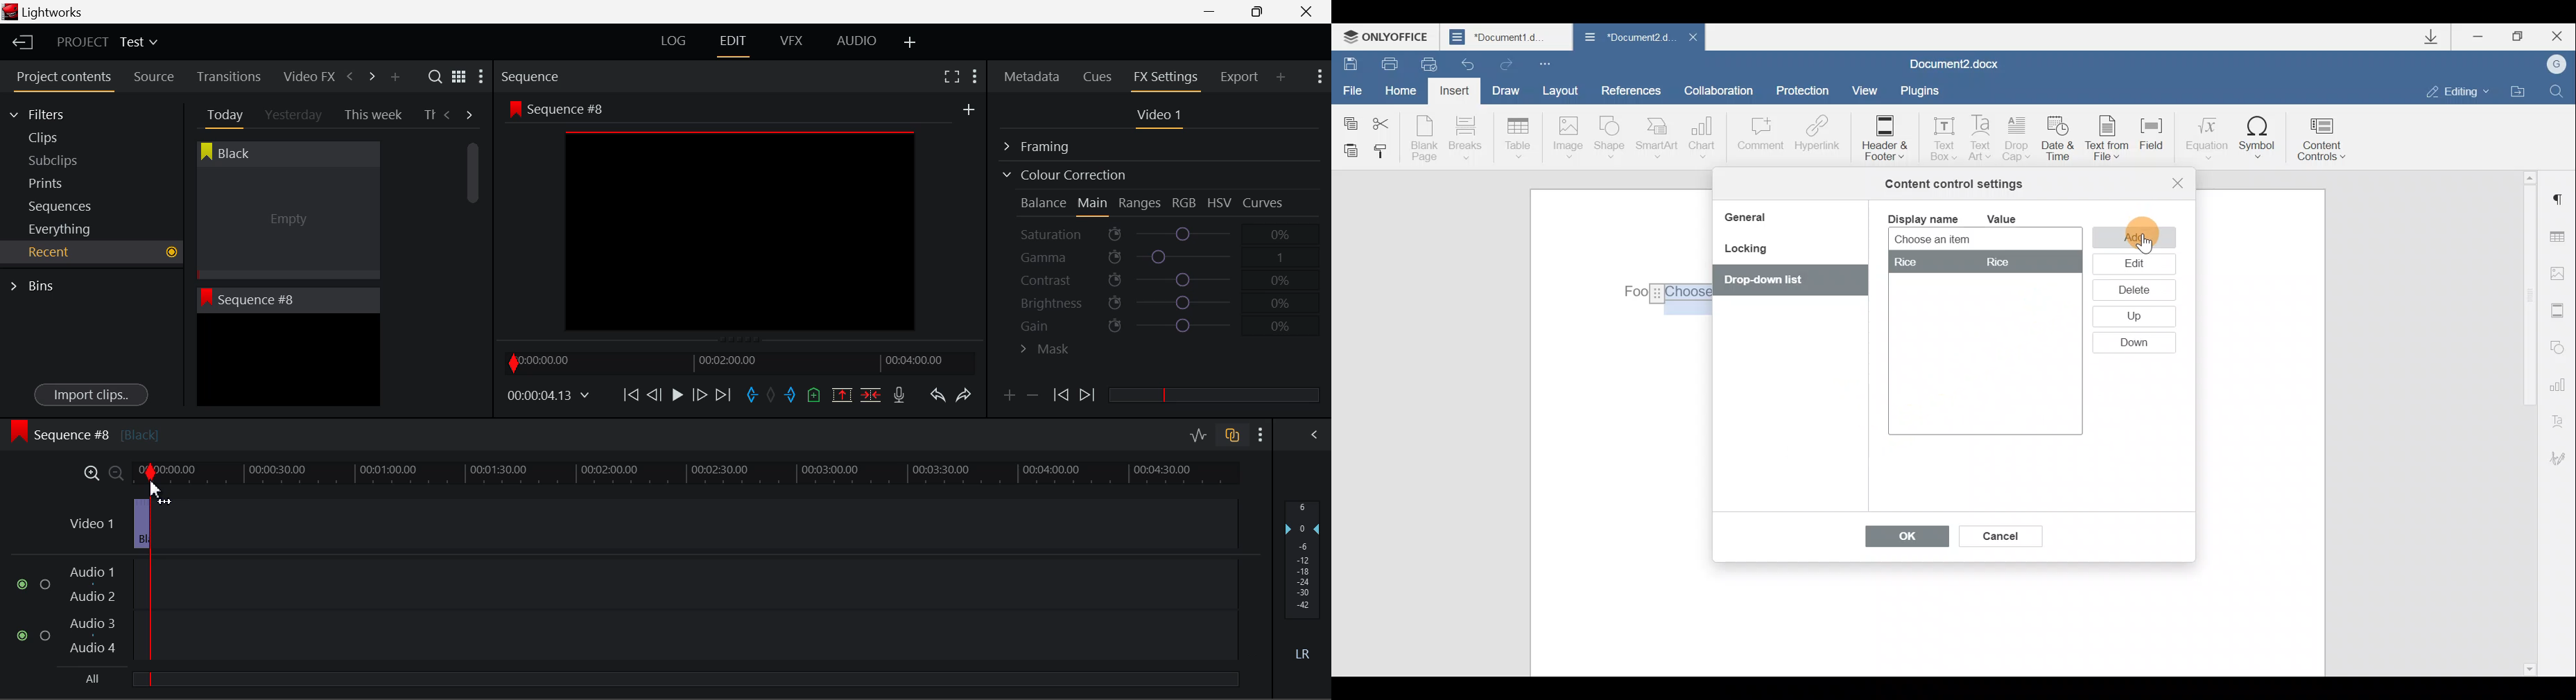 Image resolution: width=2576 pixels, height=700 pixels. I want to click on Back to Homepage, so click(18, 43).